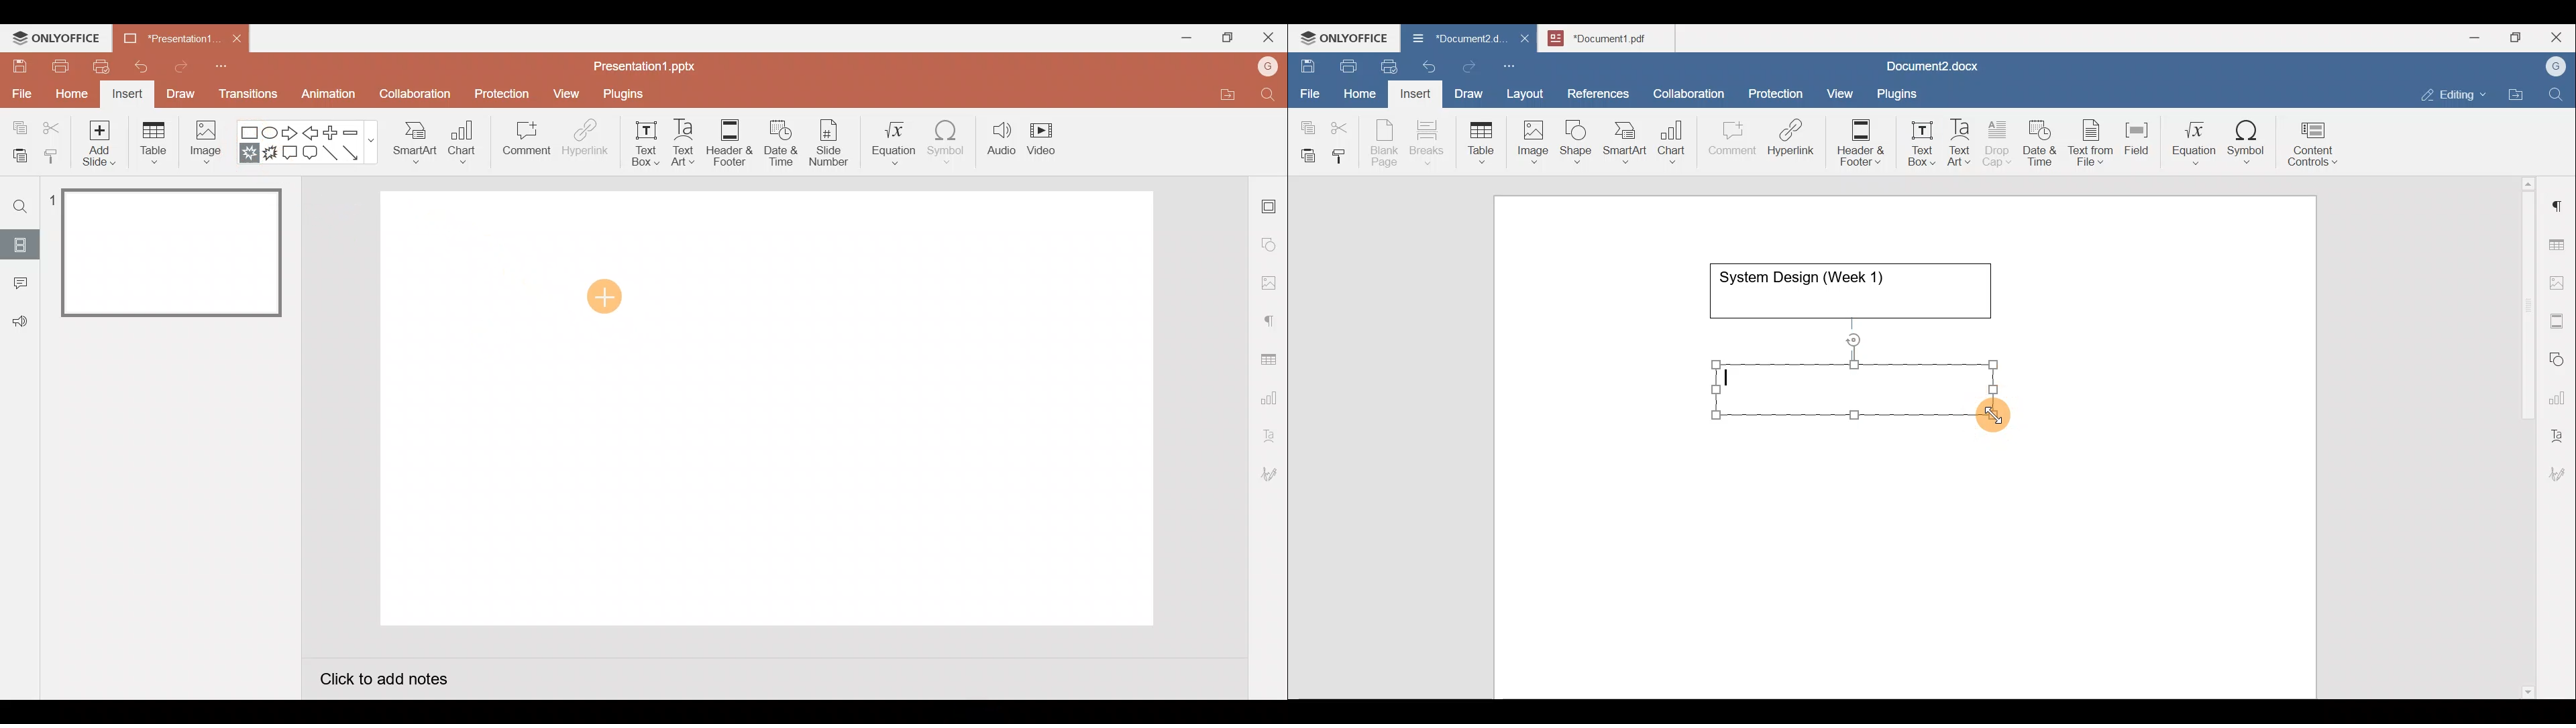 The image size is (2576, 728). Describe the element at coordinates (1360, 93) in the screenshot. I see `Home` at that location.